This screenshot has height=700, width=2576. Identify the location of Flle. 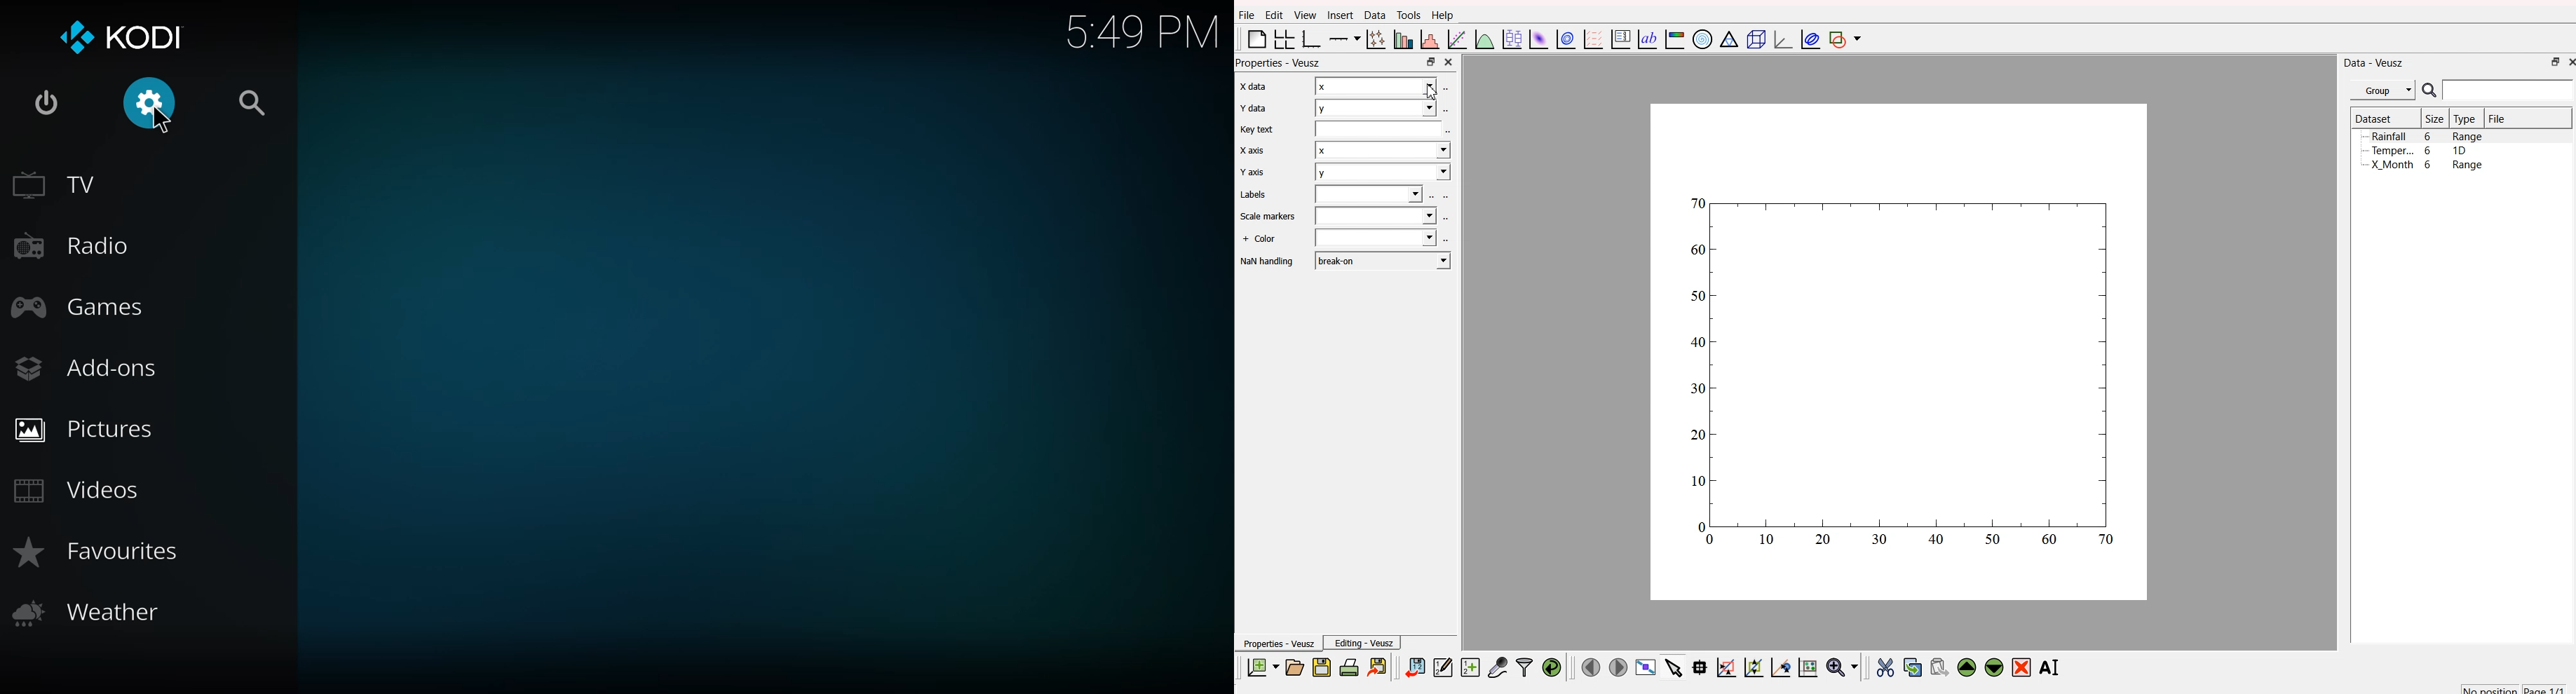
(1247, 17).